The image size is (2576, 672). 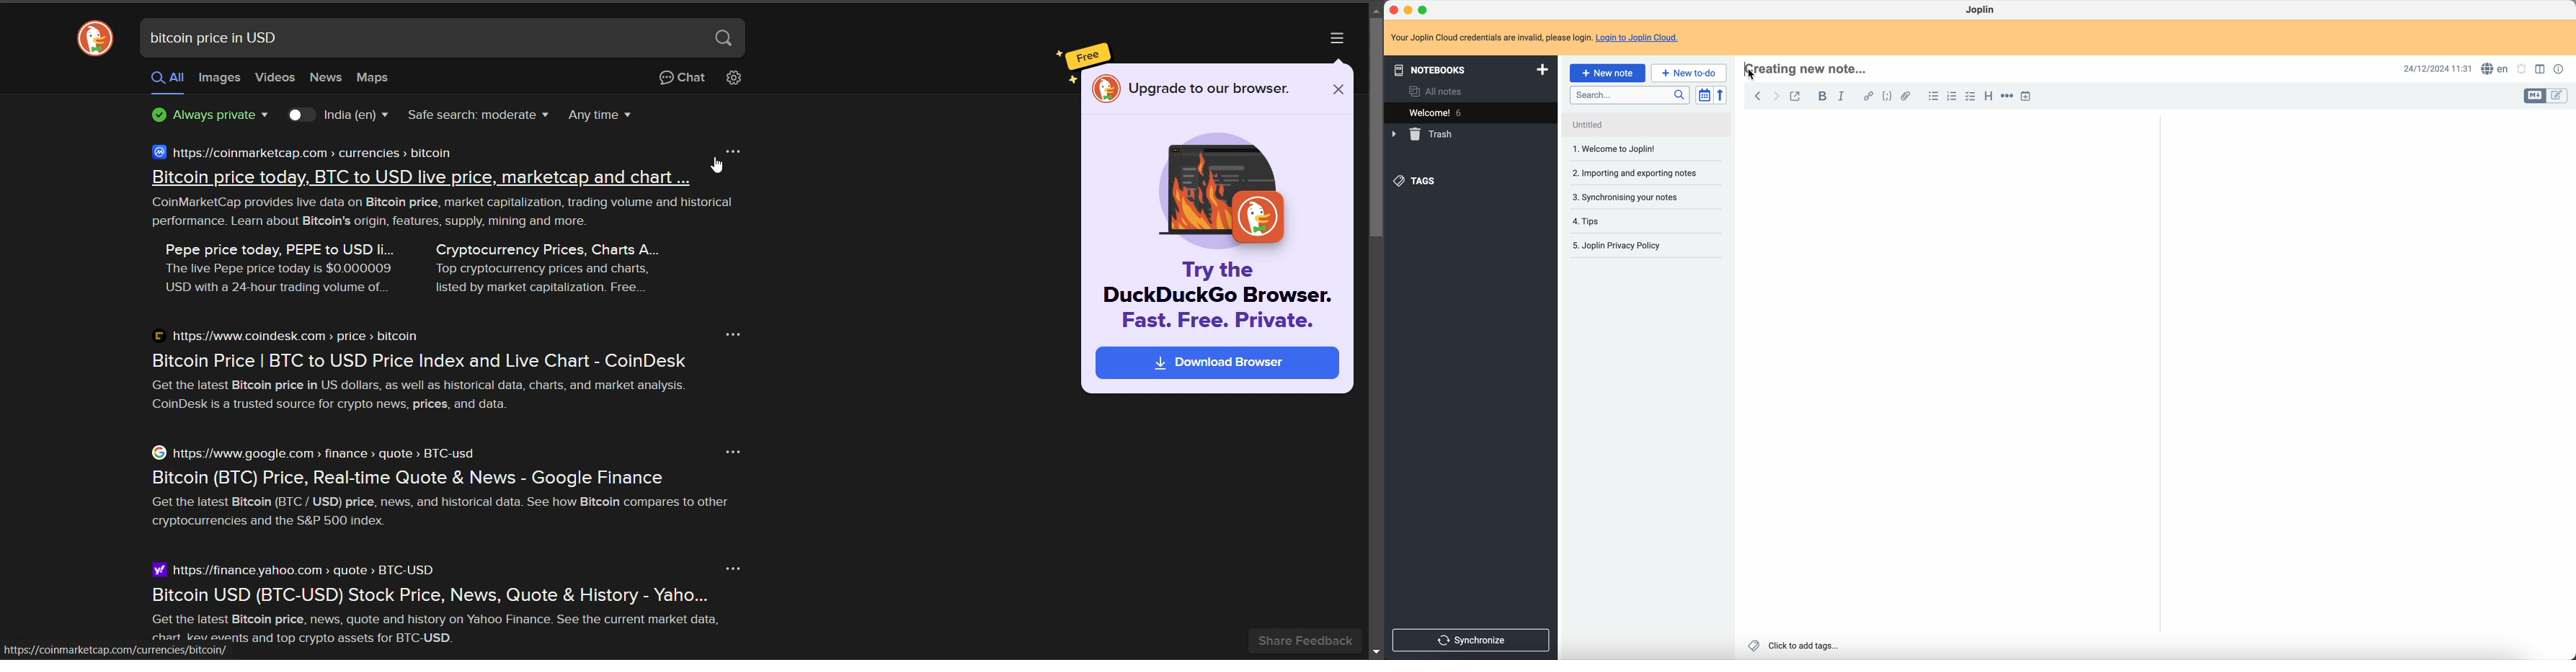 What do you see at coordinates (732, 566) in the screenshot?
I see `more option` at bounding box center [732, 566].